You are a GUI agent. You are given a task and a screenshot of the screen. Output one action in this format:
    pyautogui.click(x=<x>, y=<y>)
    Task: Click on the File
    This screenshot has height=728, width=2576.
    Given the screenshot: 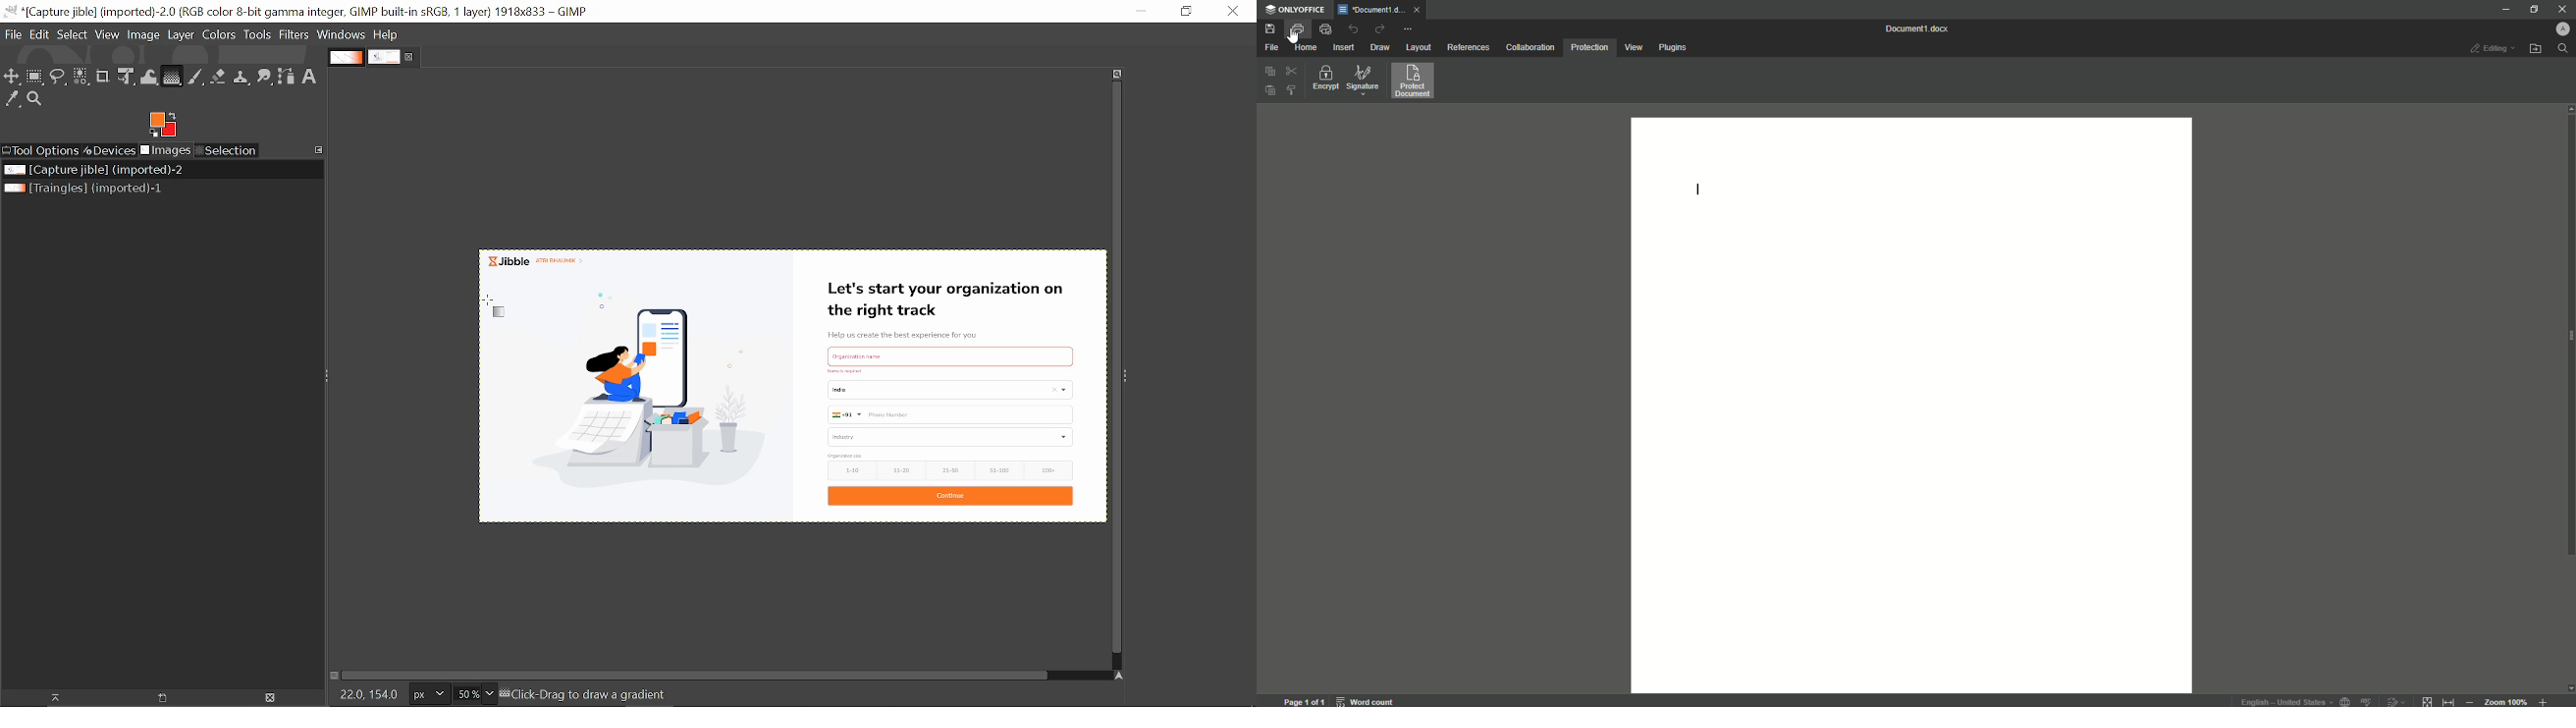 What is the action you would take?
    pyautogui.click(x=1274, y=46)
    